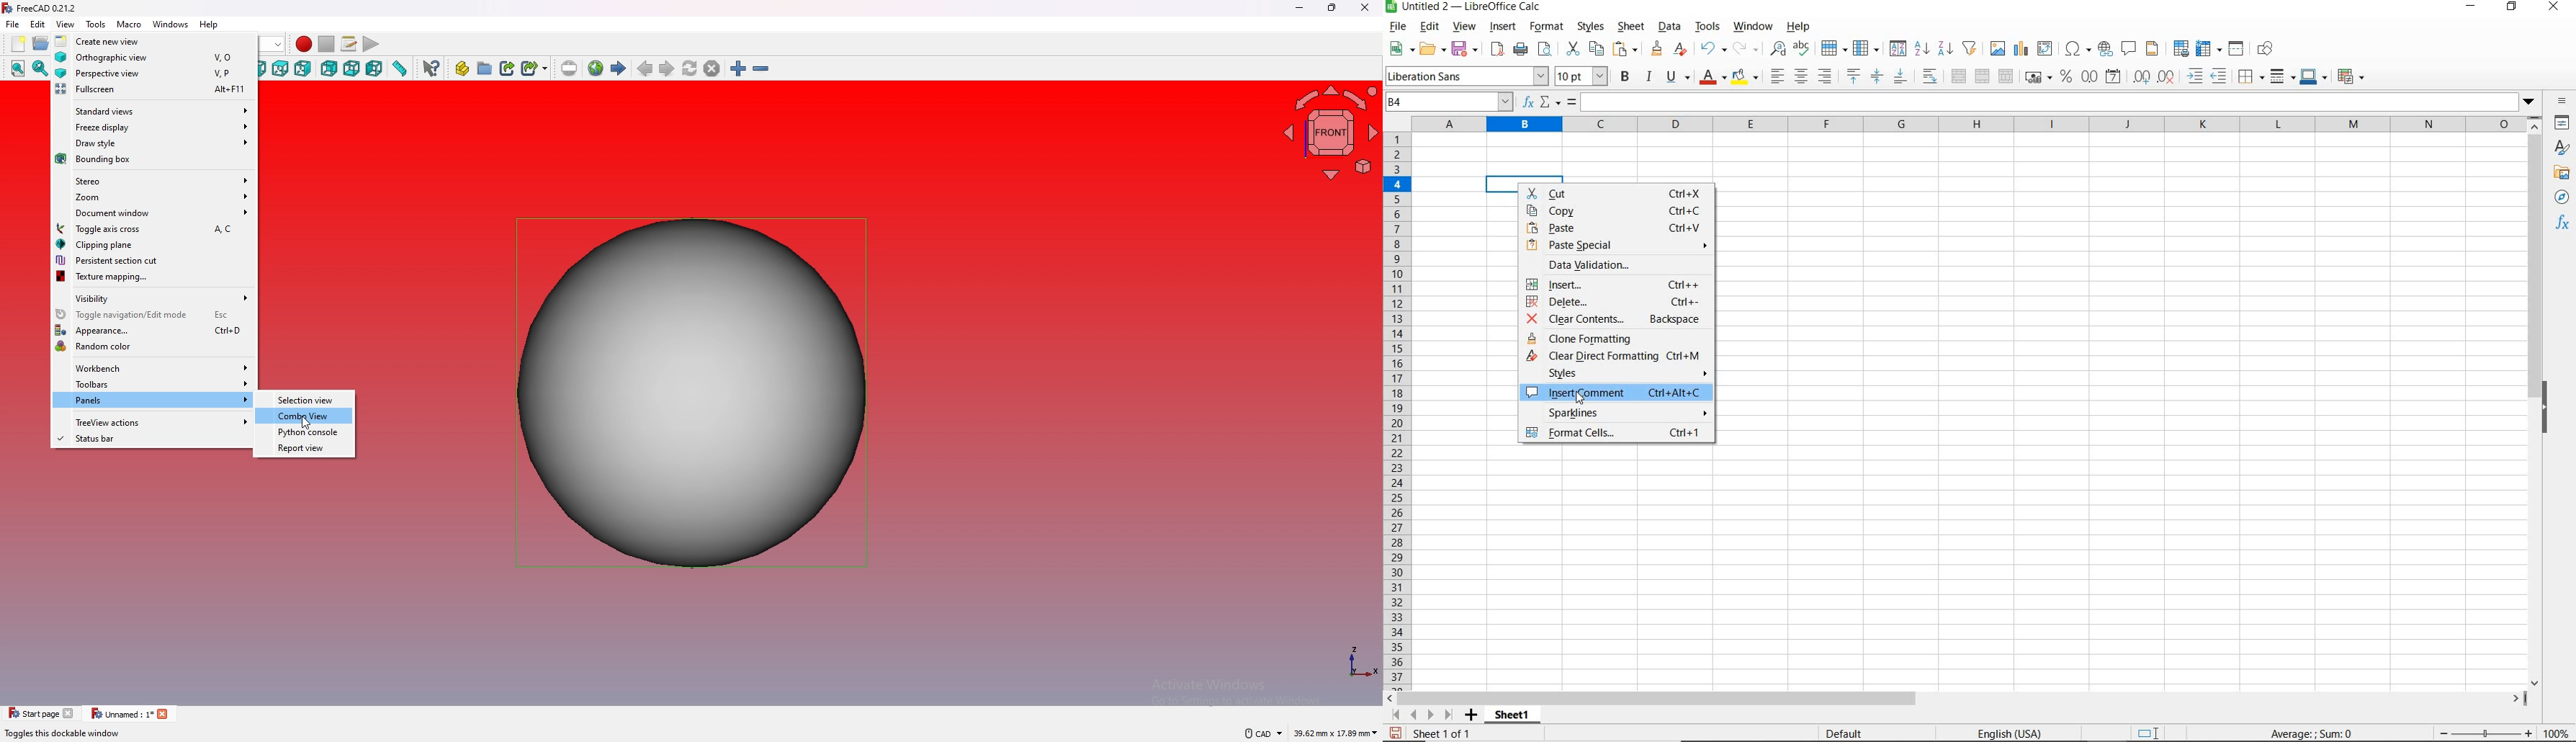 This screenshot has width=2576, height=756. What do you see at coordinates (2142, 78) in the screenshot?
I see `add decimal place` at bounding box center [2142, 78].